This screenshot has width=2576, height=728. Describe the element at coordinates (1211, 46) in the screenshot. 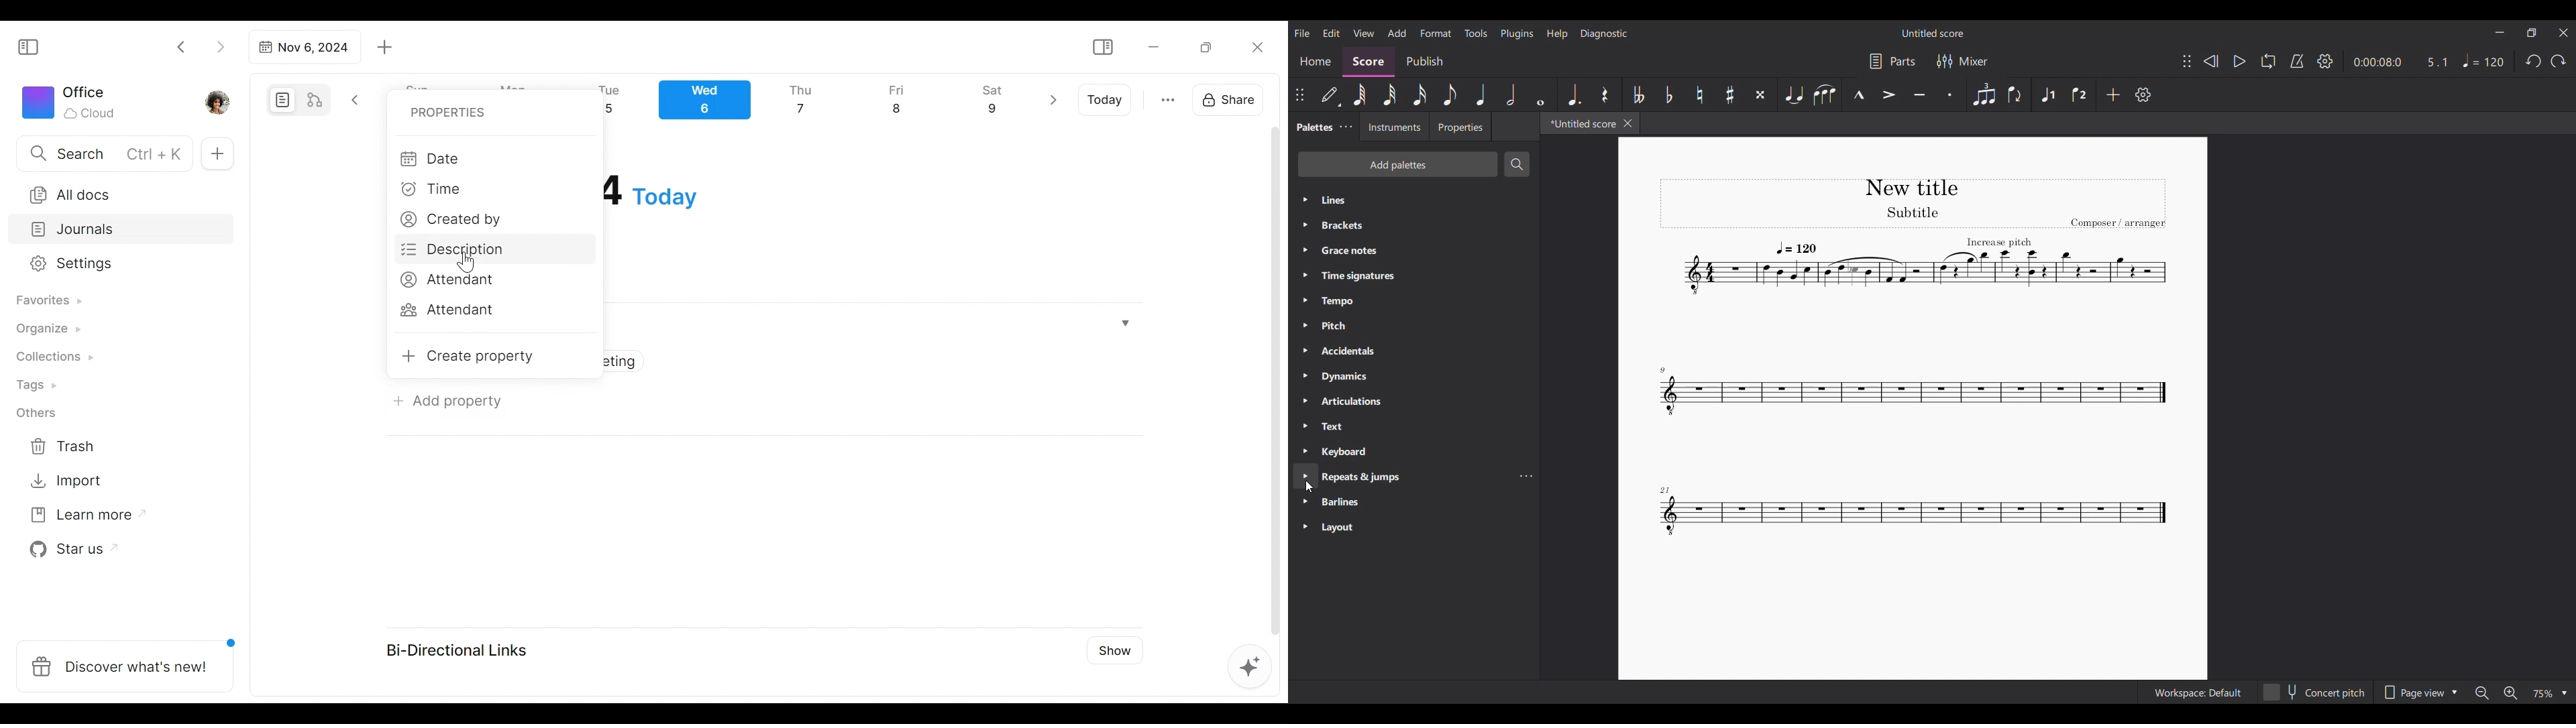

I see `Restore` at that location.